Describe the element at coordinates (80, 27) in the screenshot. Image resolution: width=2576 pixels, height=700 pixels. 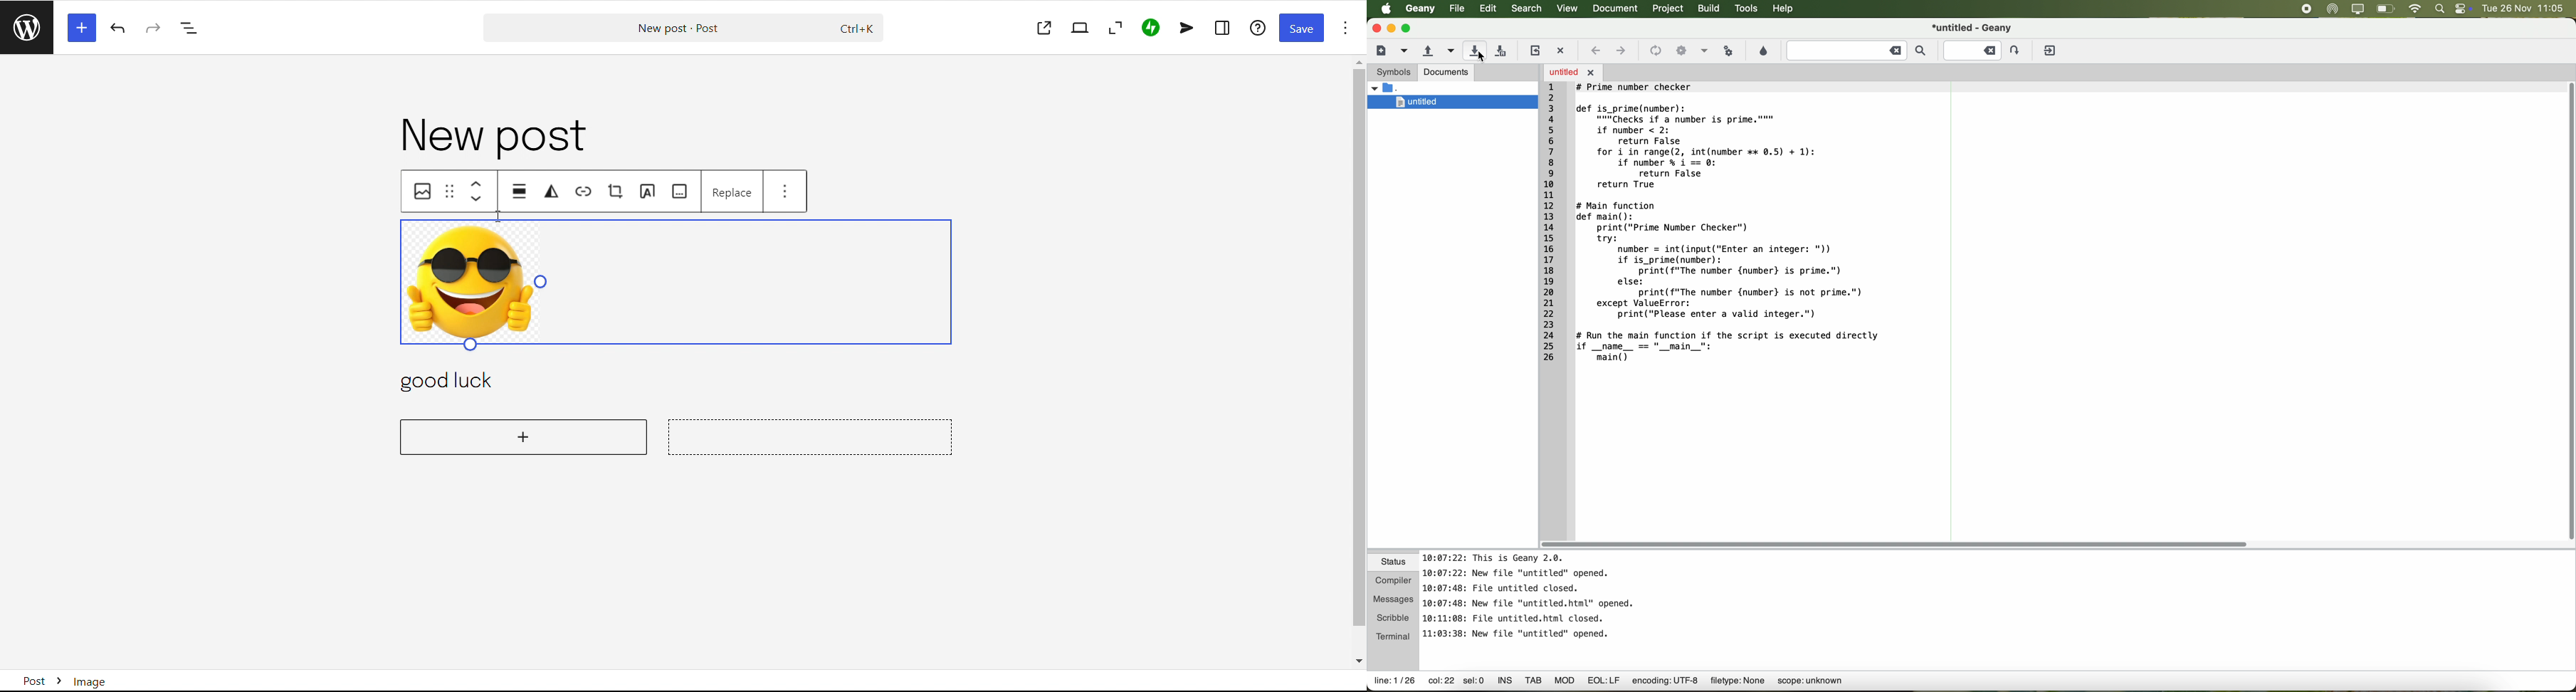
I see `block inserter` at that location.